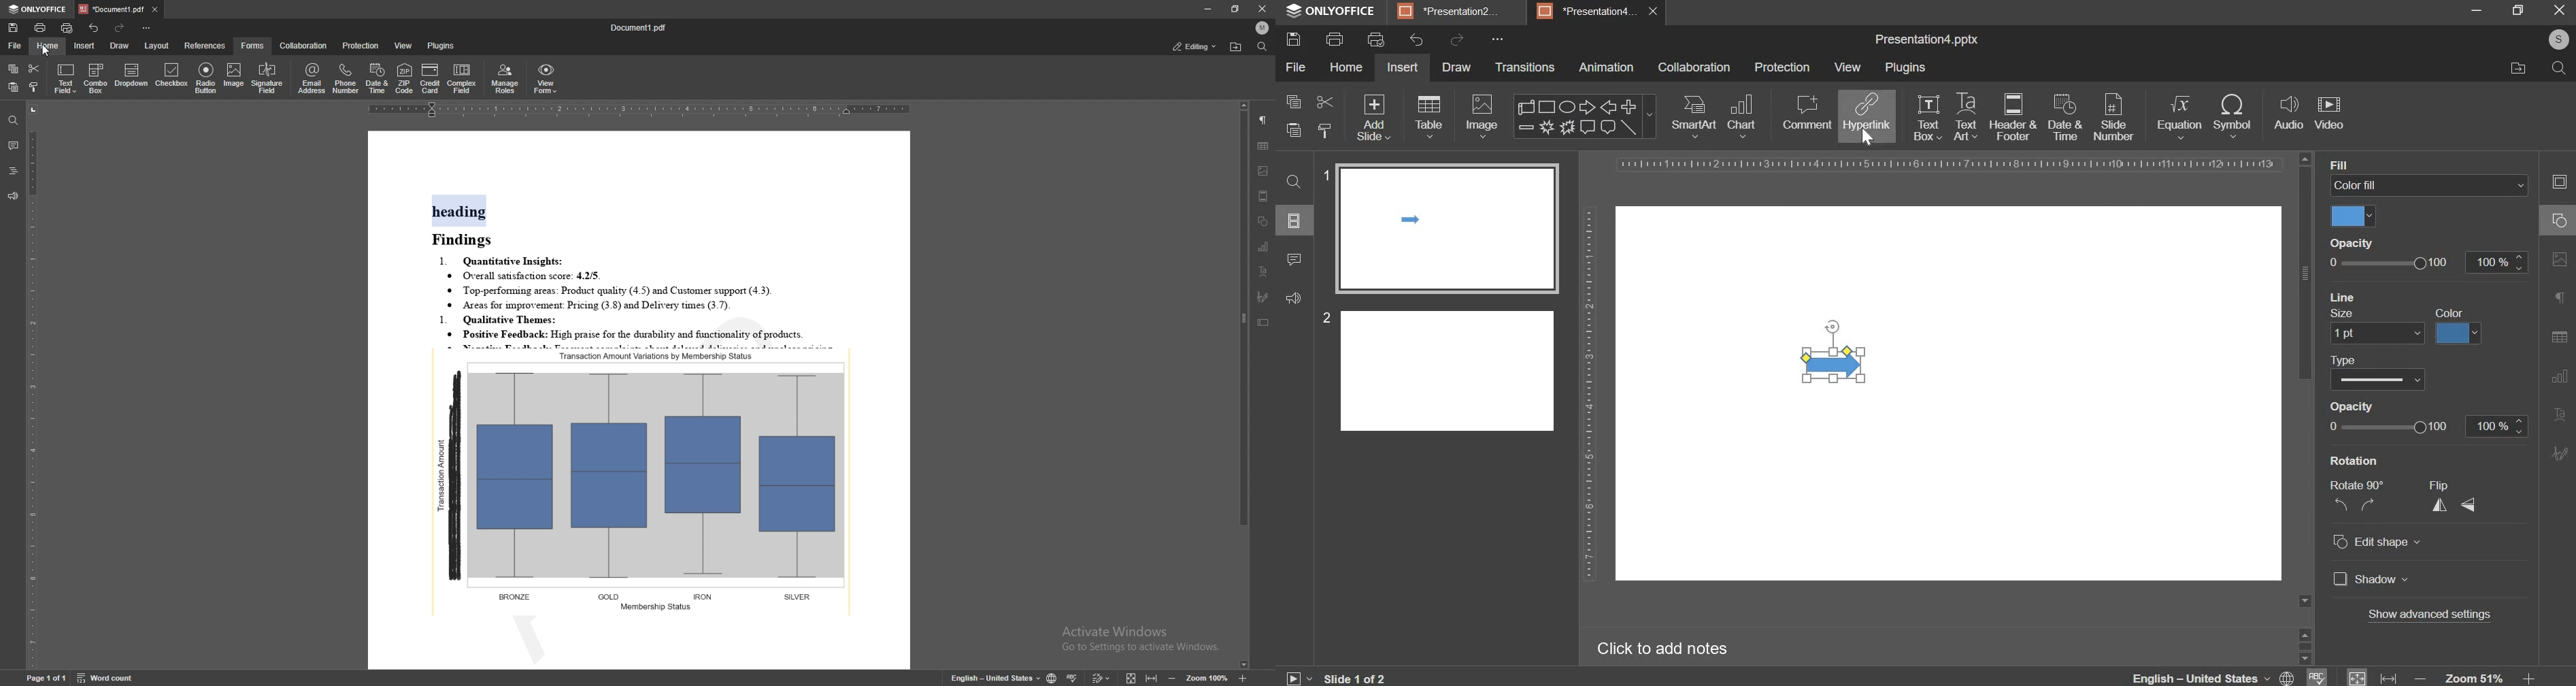 The image size is (2576, 700). I want to click on file name, so click(642, 27).